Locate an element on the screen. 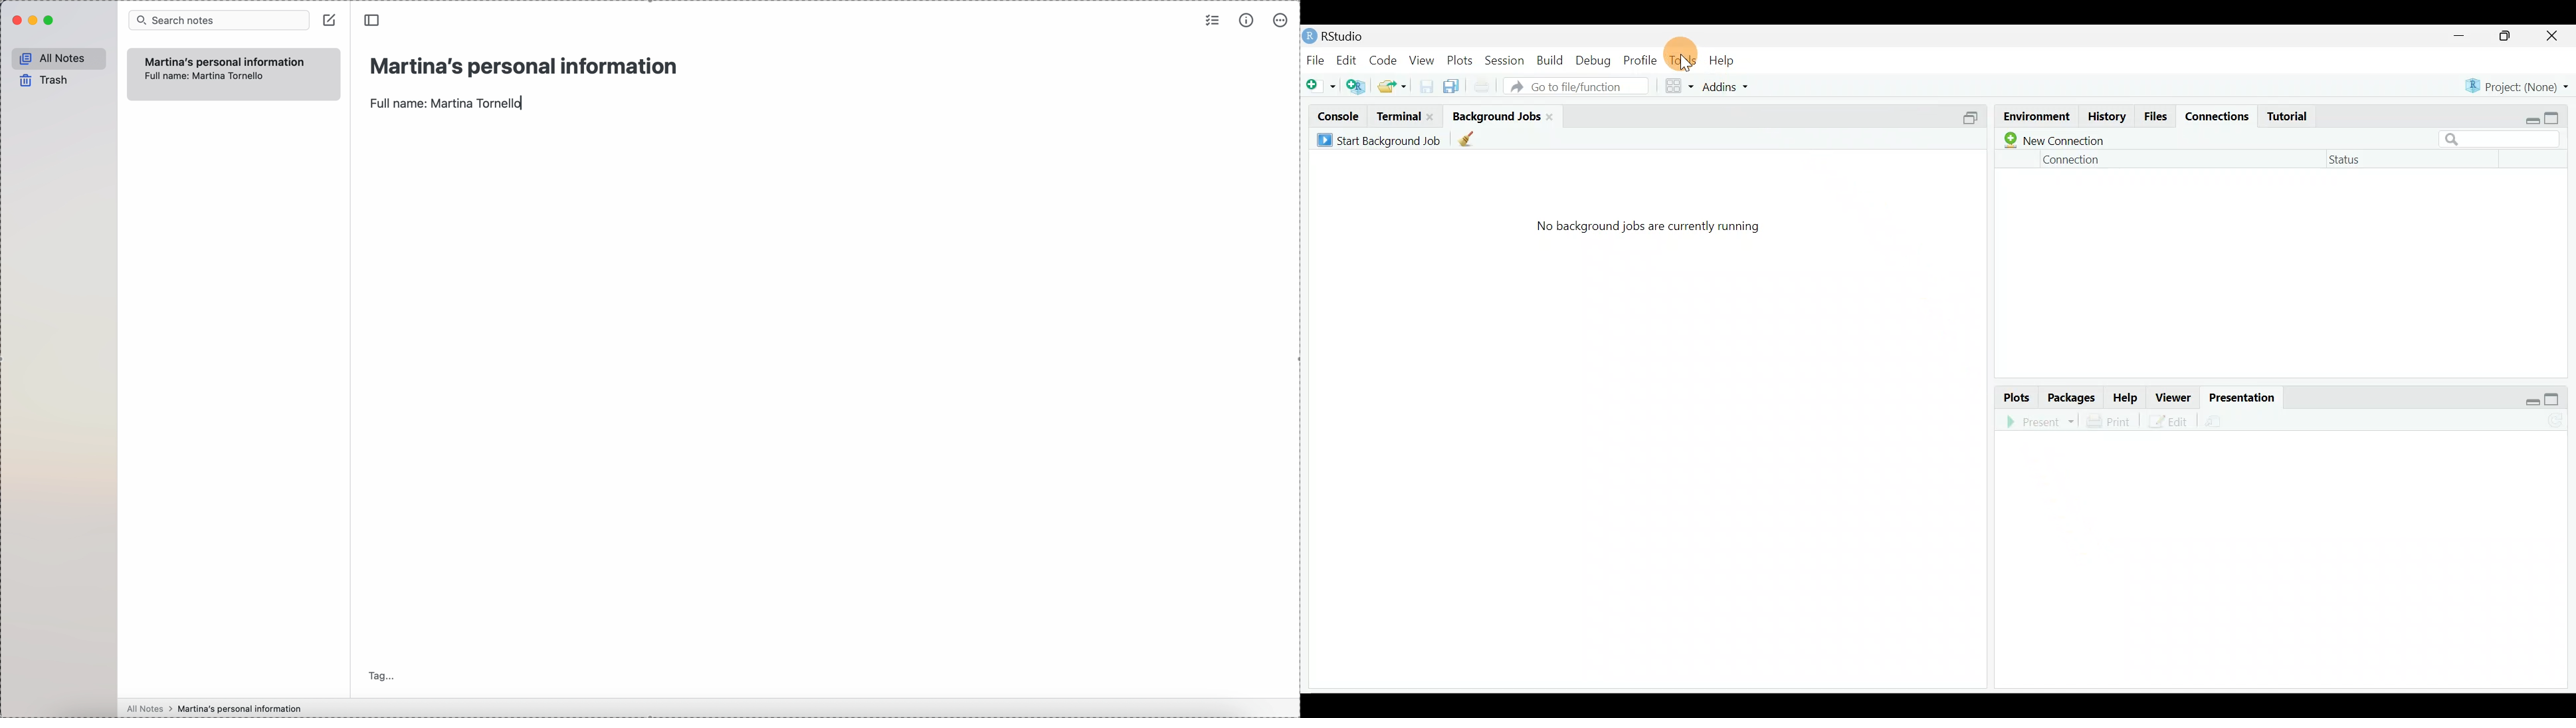 The width and height of the screenshot is (2576, 728). Go tot file/function is located at coordinates (1580, 86).